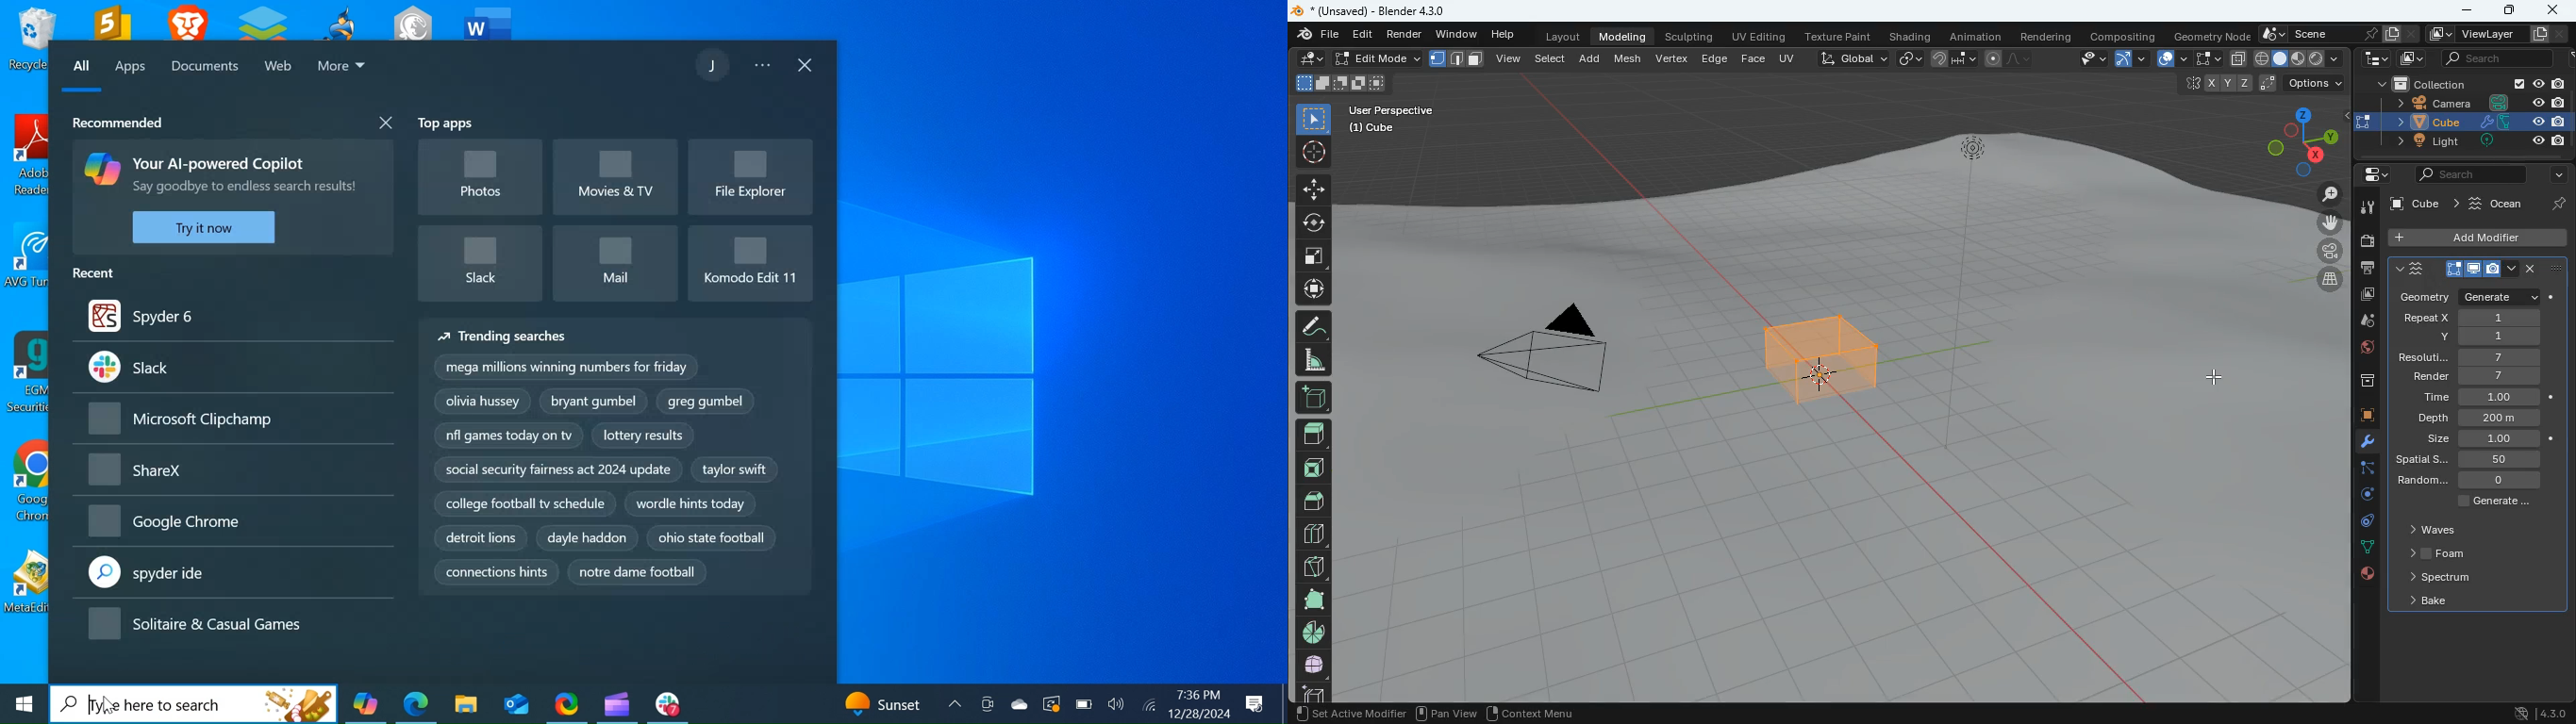 The width and height of the screenshot is (2576, 728). What do you see at coordinates (891, 703) in the screenshot?
I see `Updates` at bounding box center [891, 703].